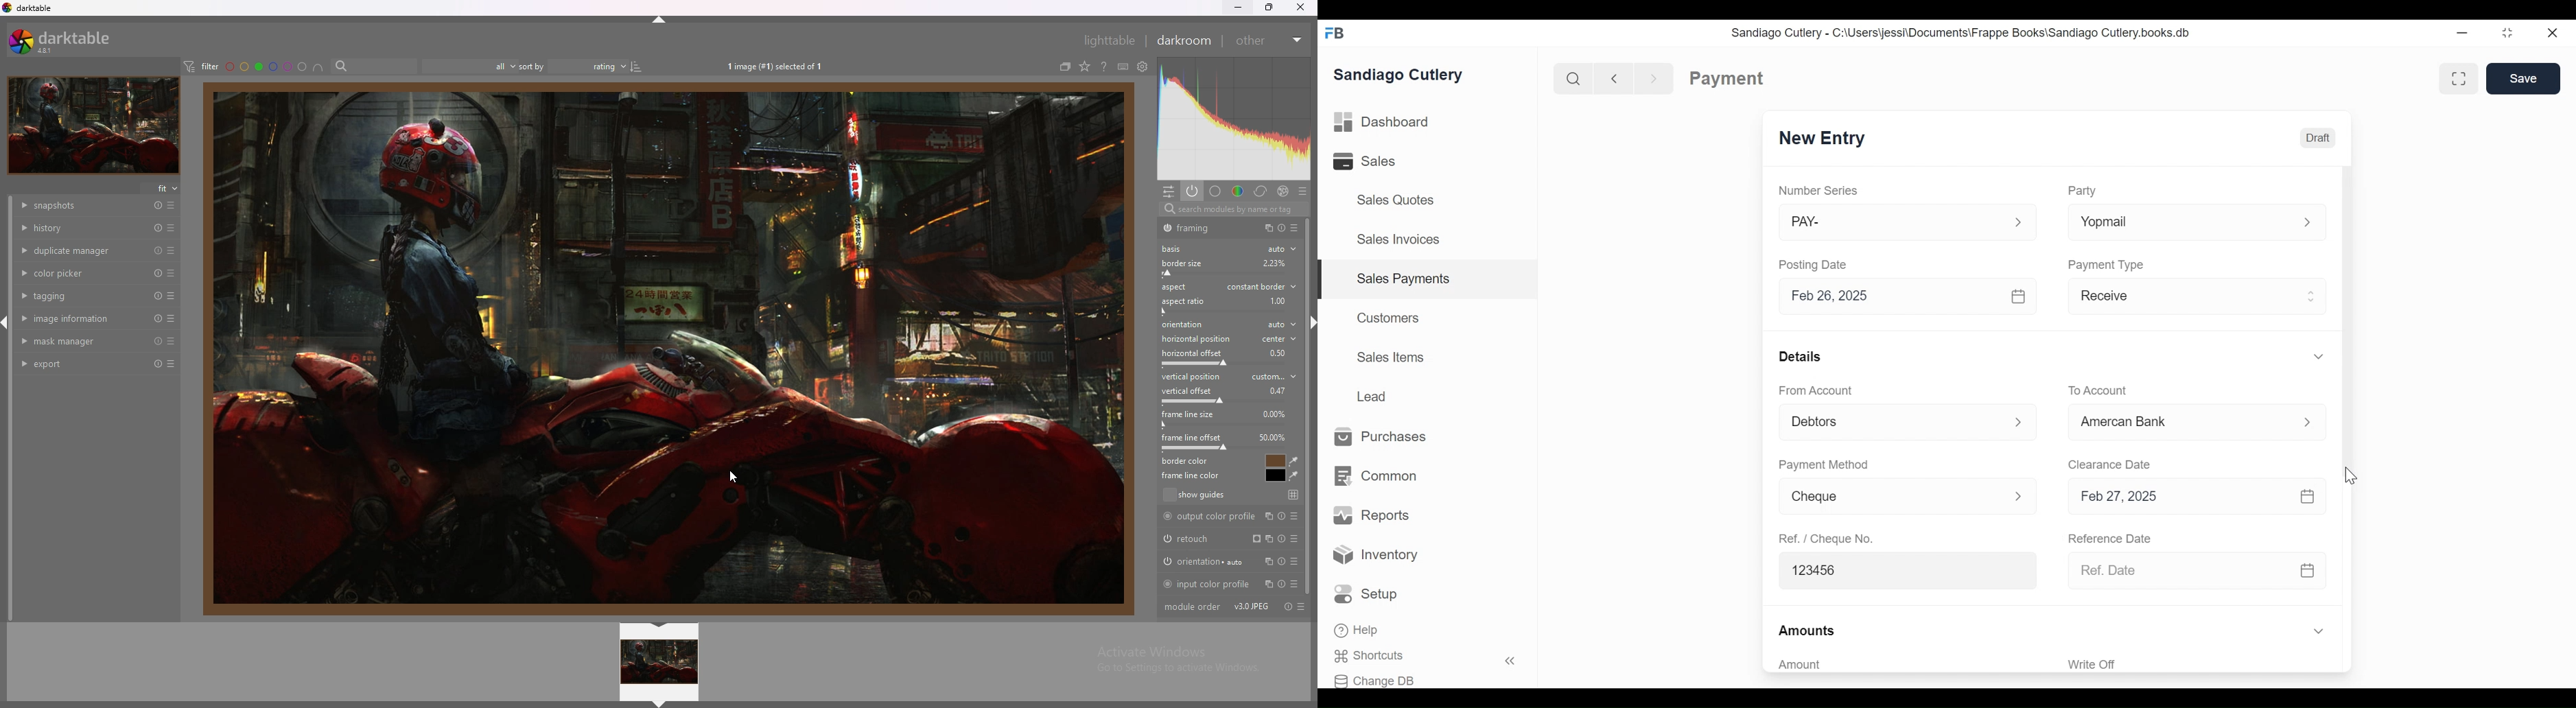 This screenshot has width=2576, height=728. What do you see at coordinates (1893, 224) in the screenshot?
I see `PAY-` at bounding box center [1893, 224].